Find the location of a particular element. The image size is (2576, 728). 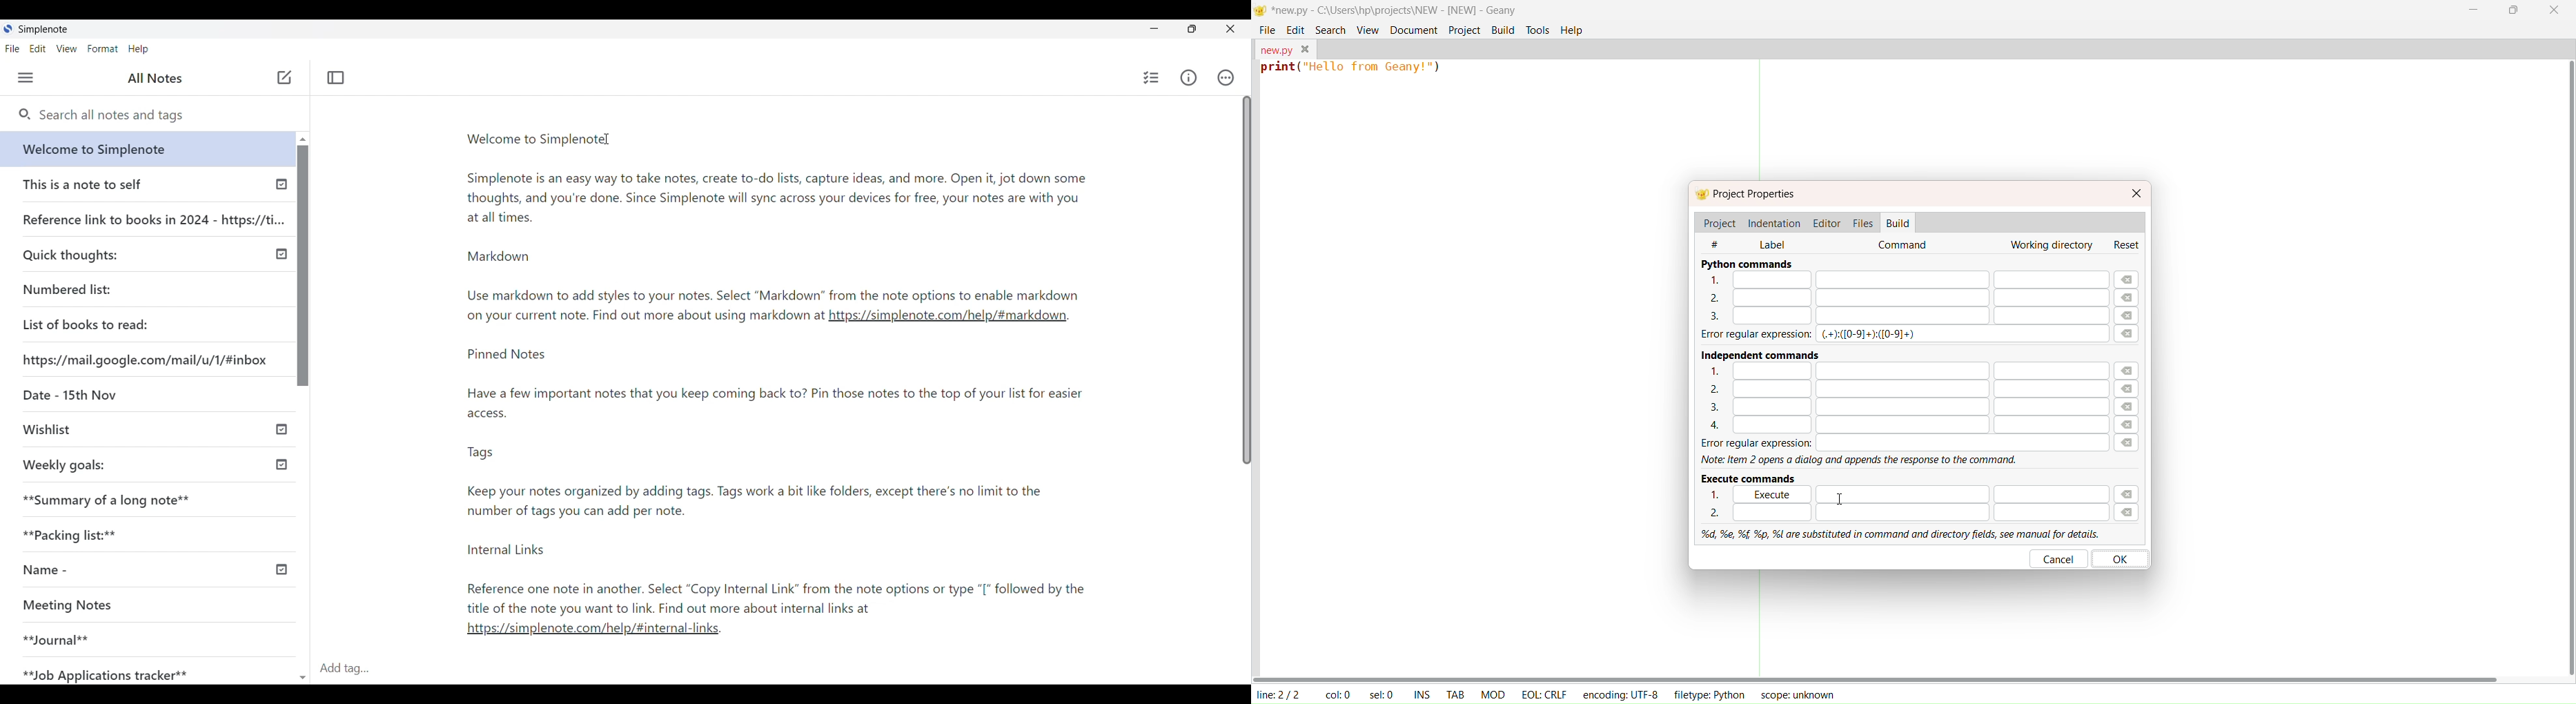

Click to add text is located at coordinates (285, 78).